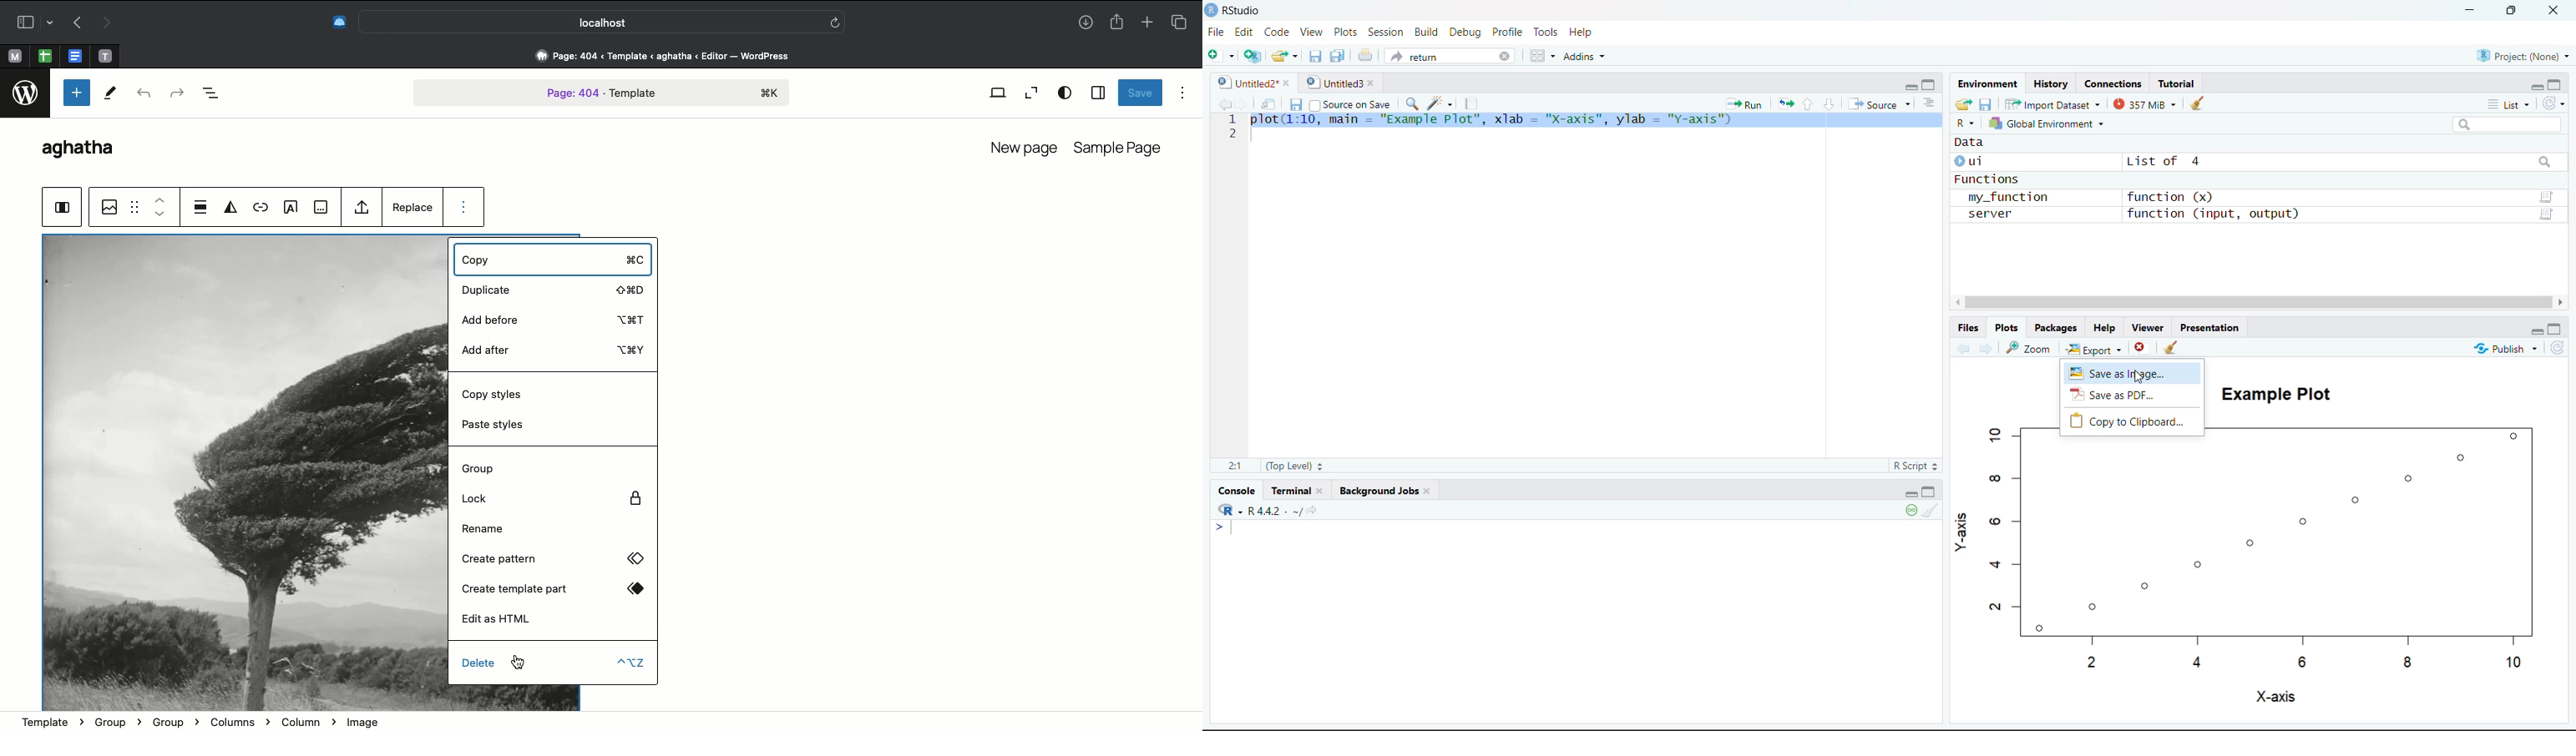 This screenshot has height=756, width=2576. What do you see at coordinates (2160, 162) in the screenshot?
I see `List of 4` at bounding box center [2160, 162].